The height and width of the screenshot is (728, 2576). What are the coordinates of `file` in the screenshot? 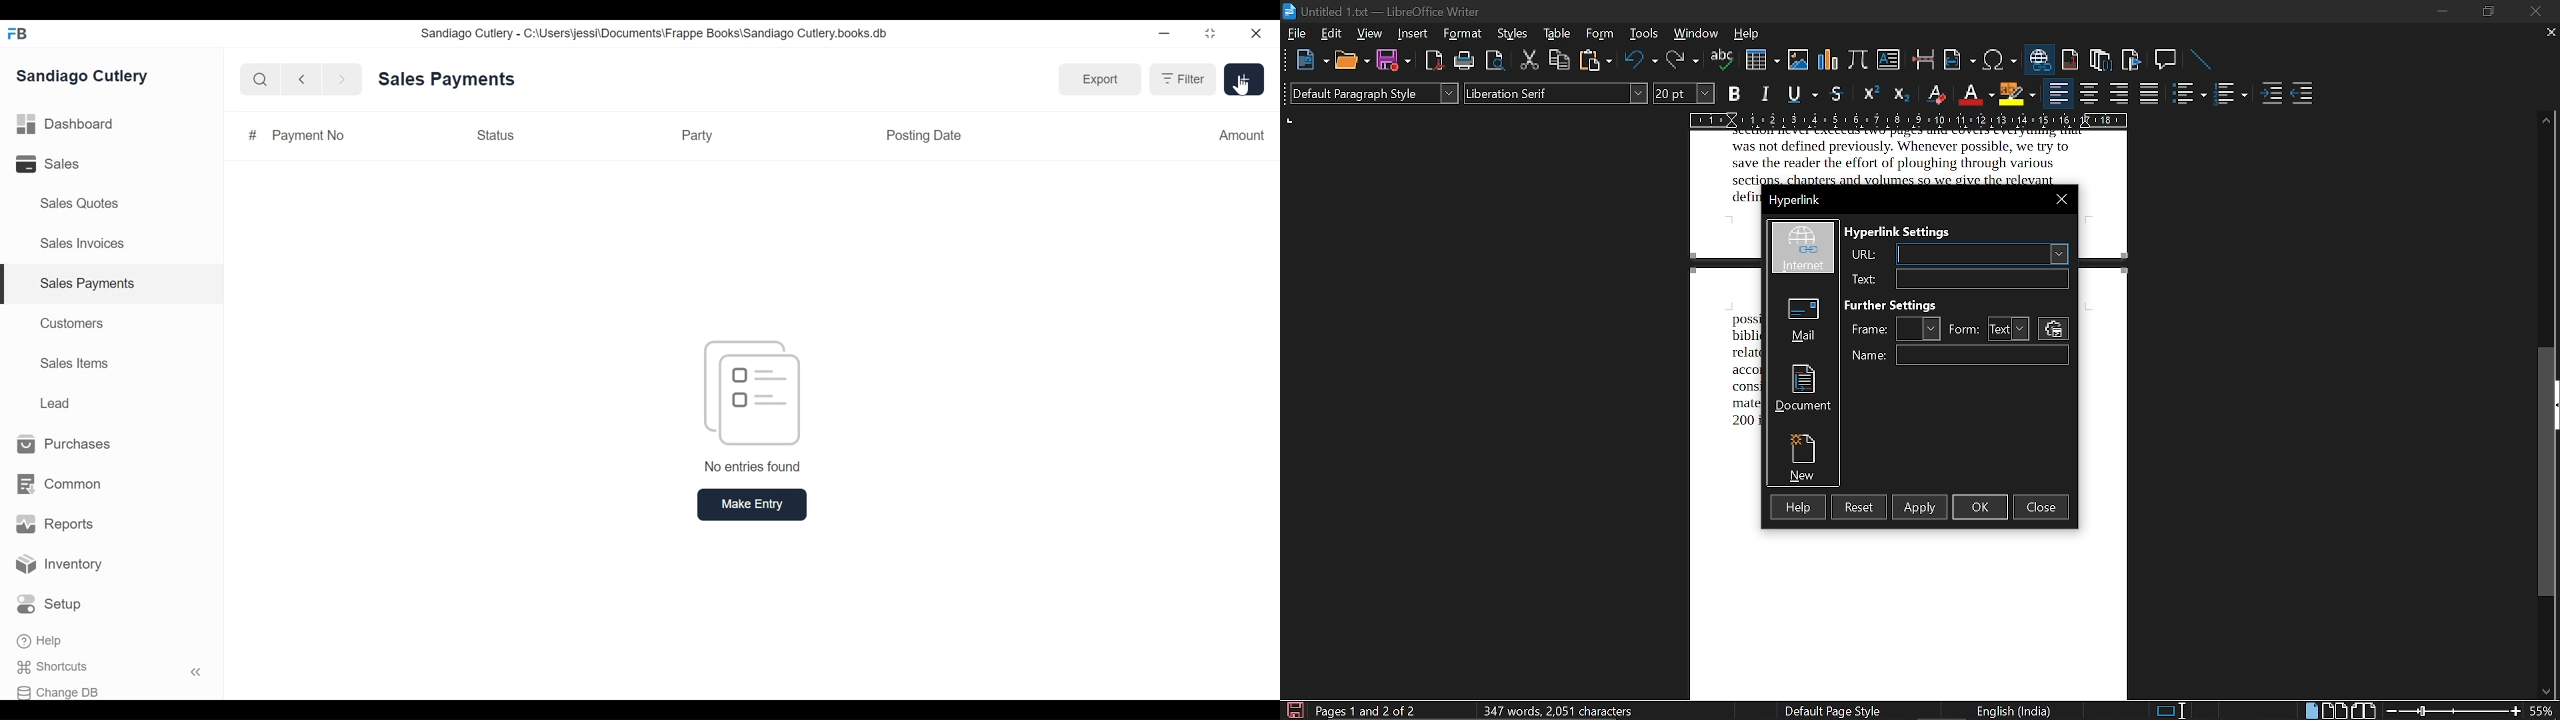 It's located at (1296, 34).